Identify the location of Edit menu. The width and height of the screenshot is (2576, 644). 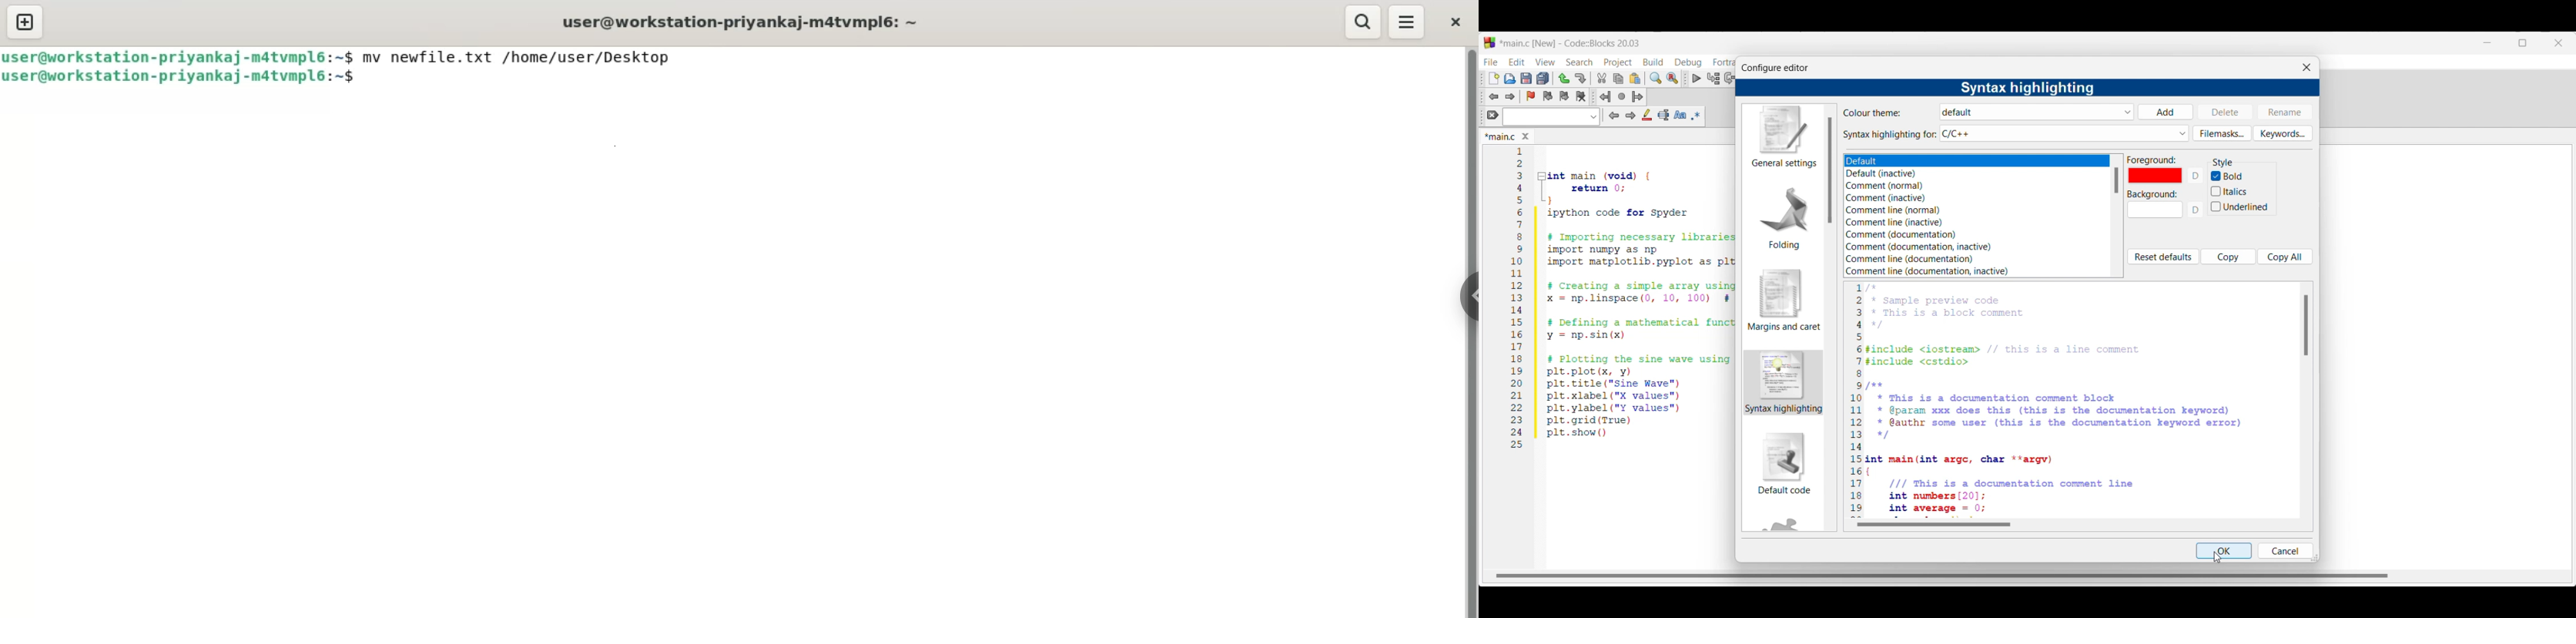
(1517, 62).